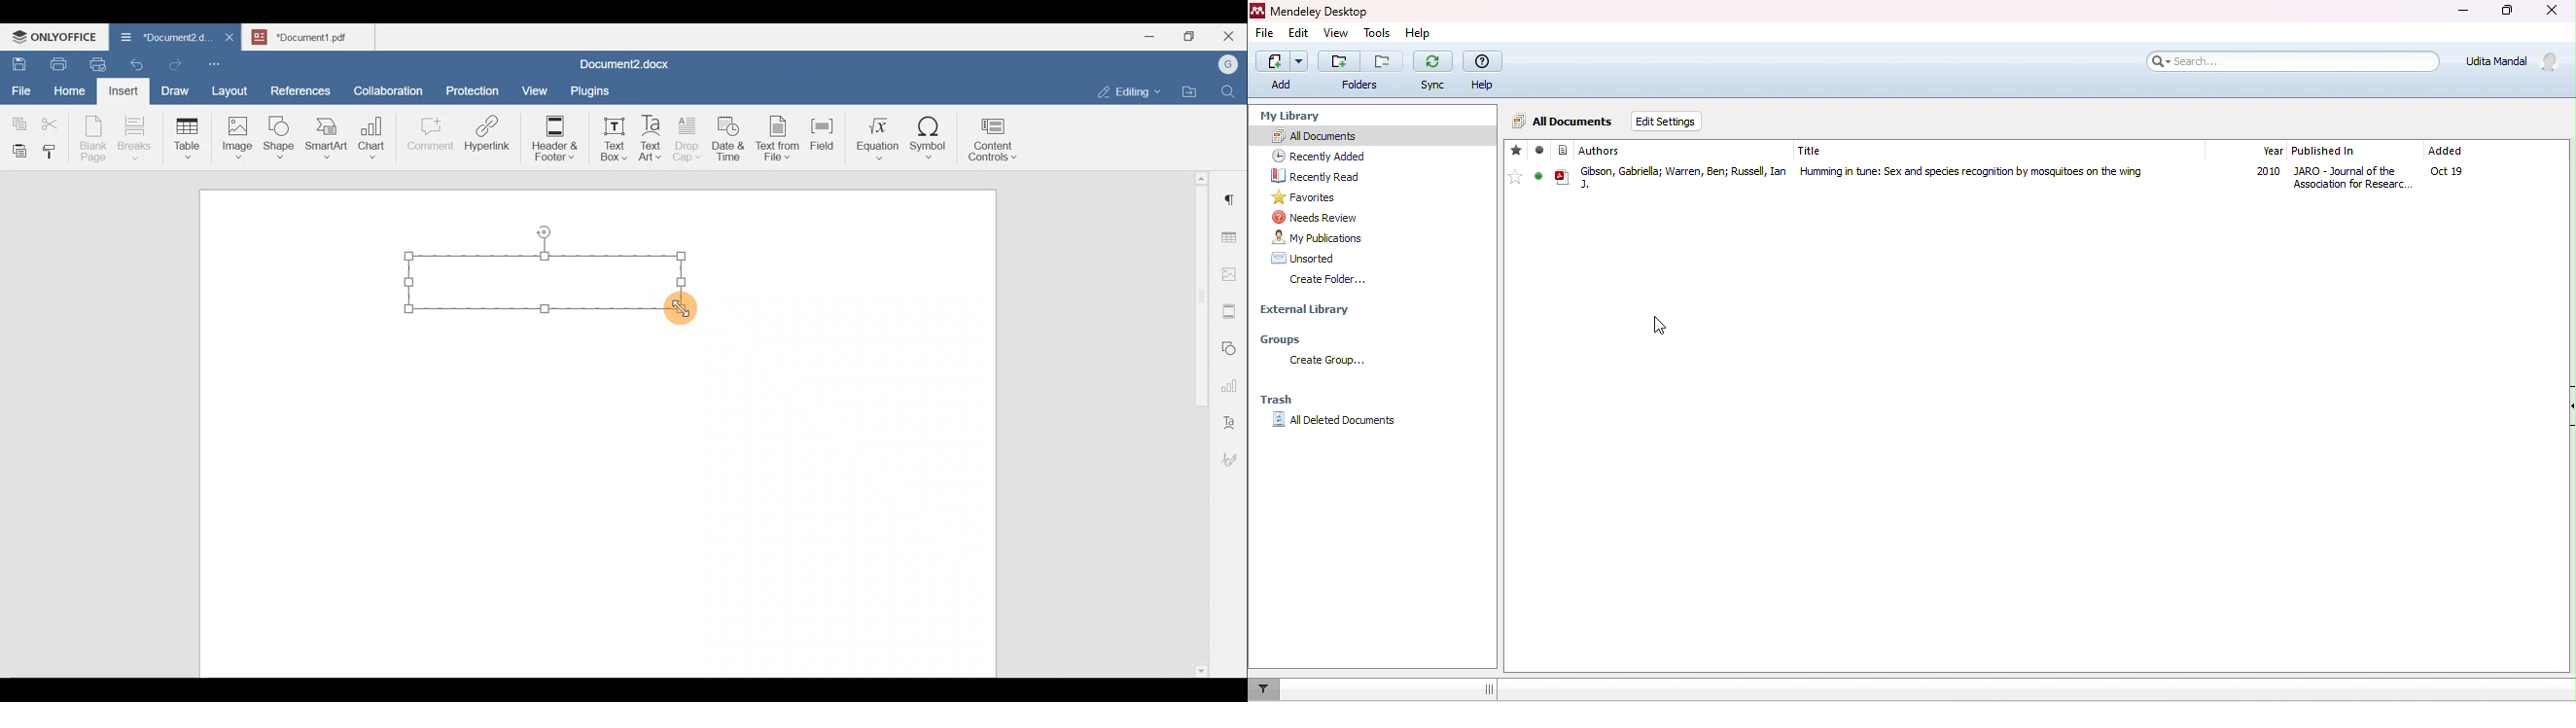 This screenshot has width=2576, height=728. Describe the element at coordinates (594, 89) in the screenshot. I see `Plugins` at that location.